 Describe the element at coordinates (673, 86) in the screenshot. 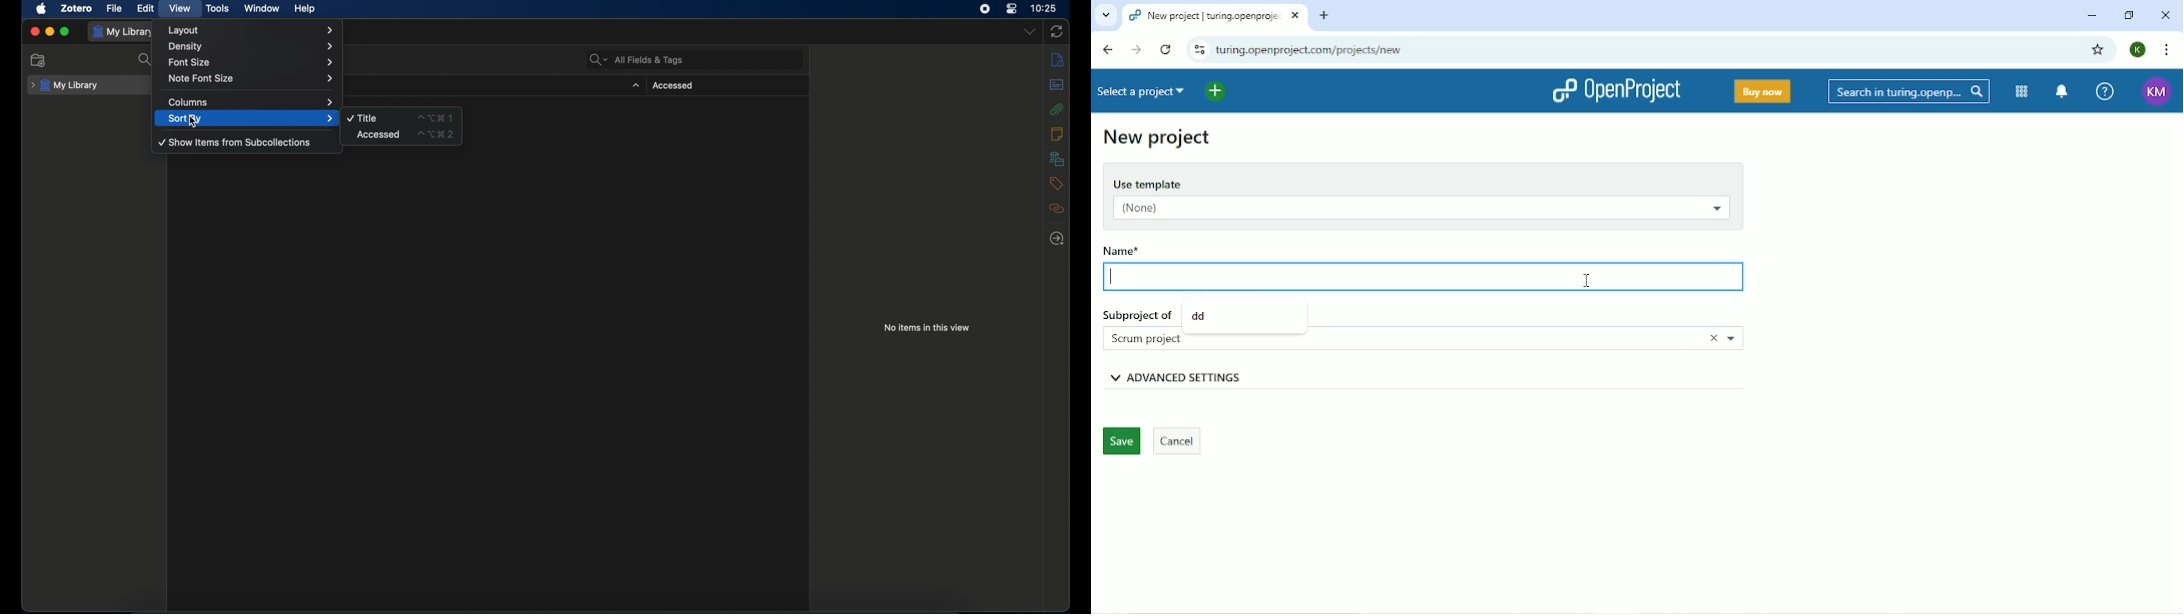

I see `accessed` at that location.